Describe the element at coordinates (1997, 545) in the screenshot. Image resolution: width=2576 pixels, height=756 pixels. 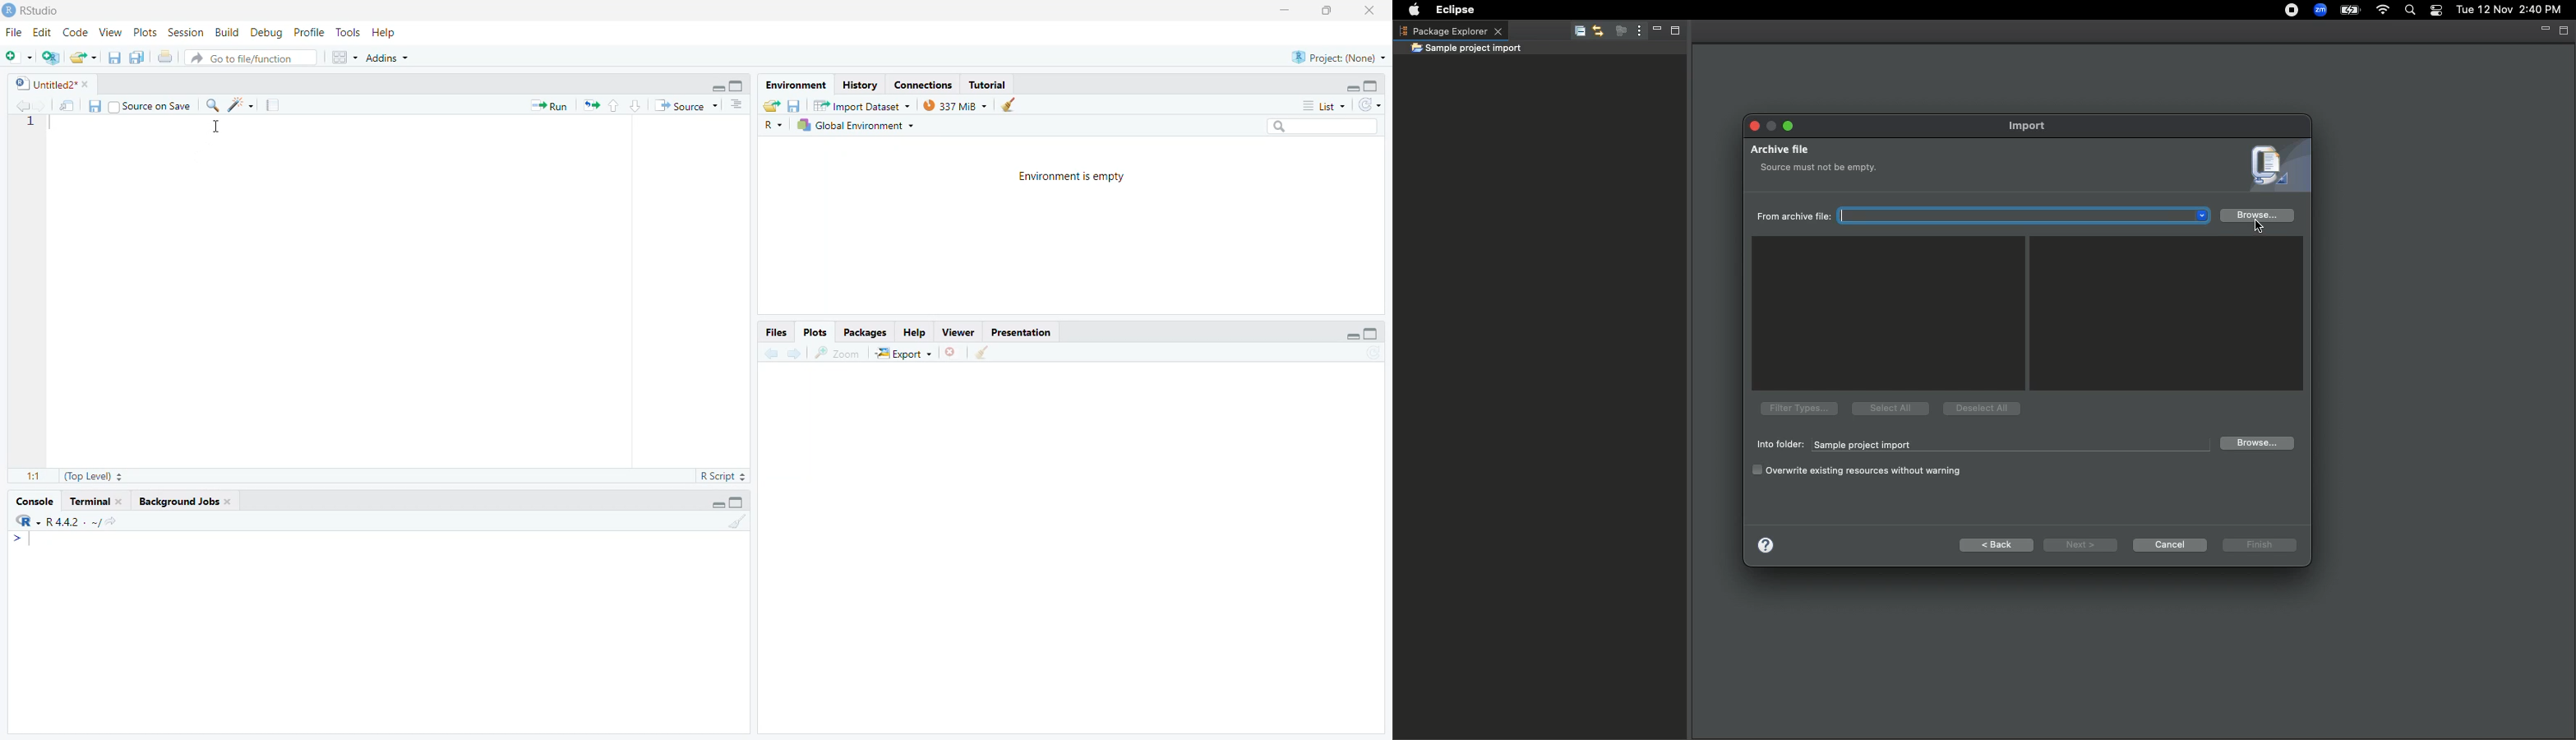
I see `Back` at that location.